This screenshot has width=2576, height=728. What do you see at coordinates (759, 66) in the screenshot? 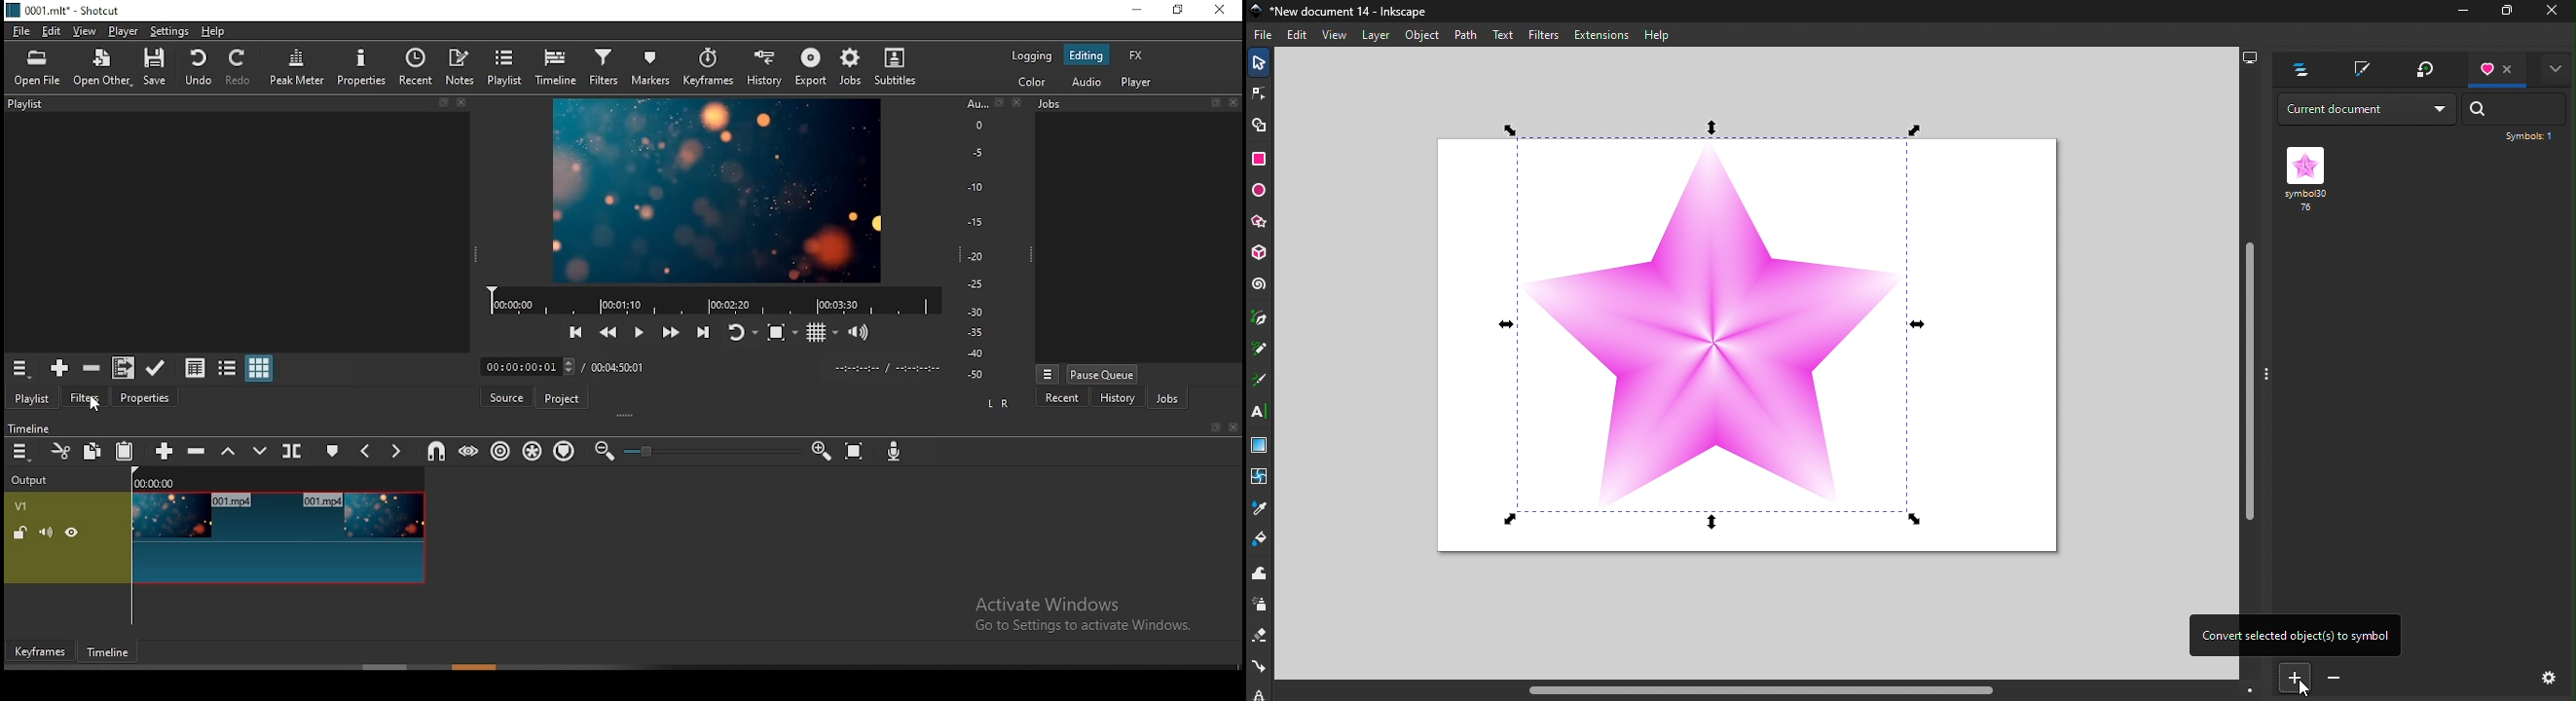
I see `history` at bounding box center [759, 66].